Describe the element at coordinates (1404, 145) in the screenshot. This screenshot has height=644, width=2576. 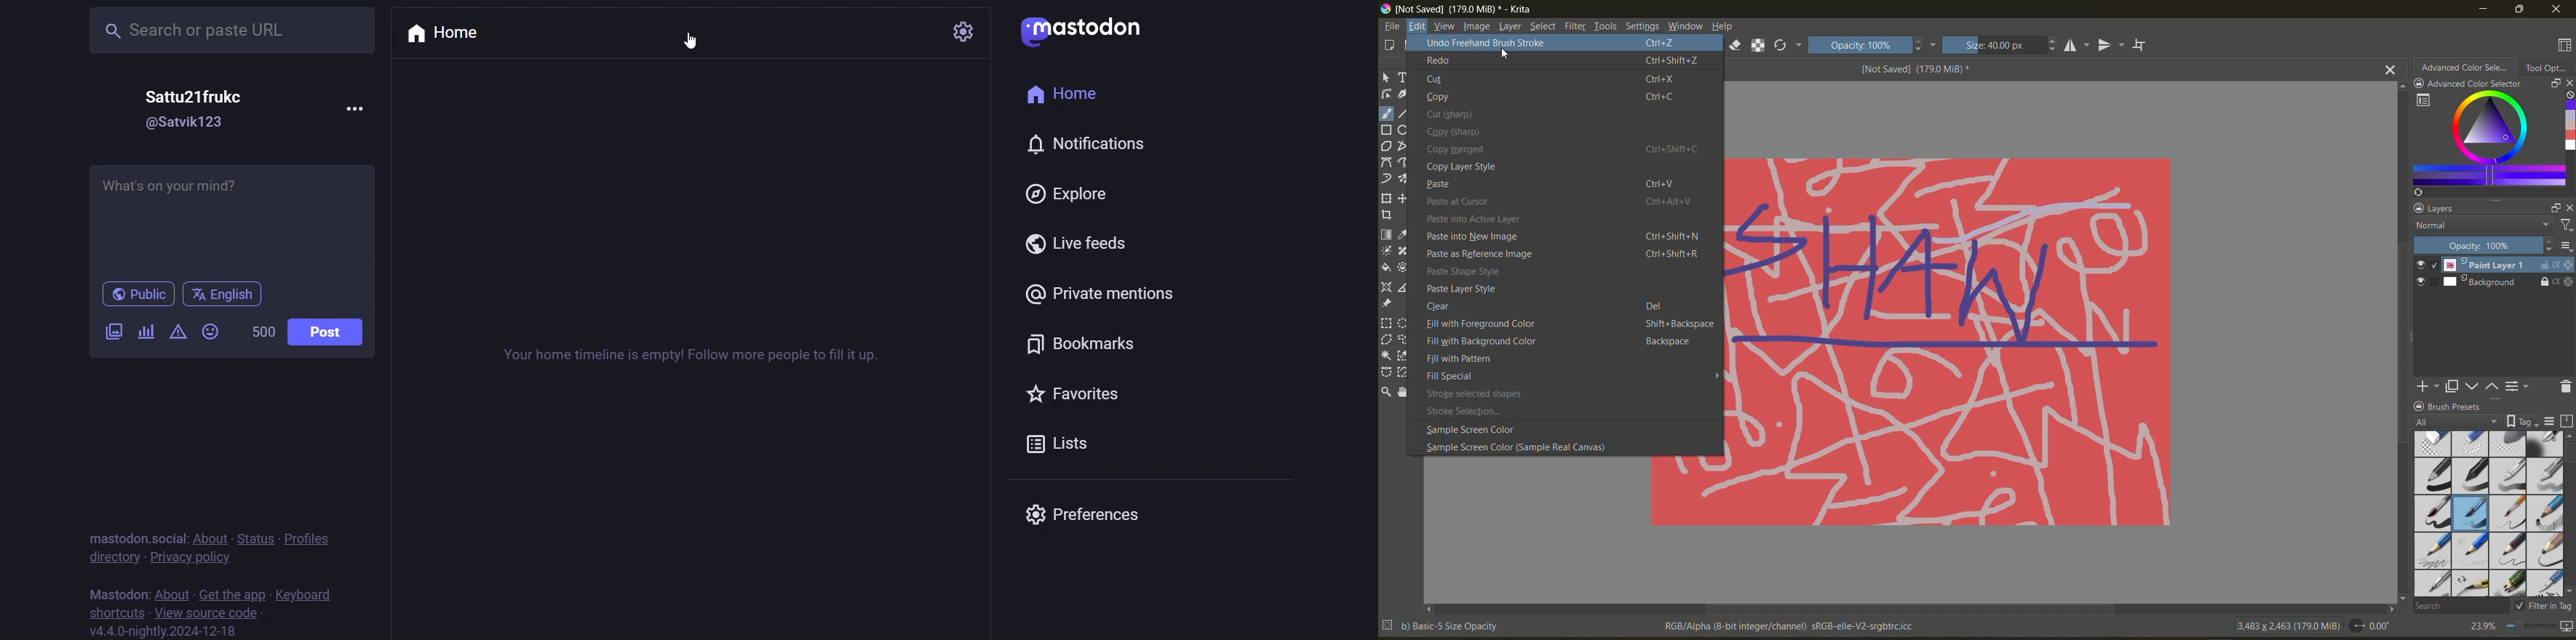
I see `polyline tool` at that location.